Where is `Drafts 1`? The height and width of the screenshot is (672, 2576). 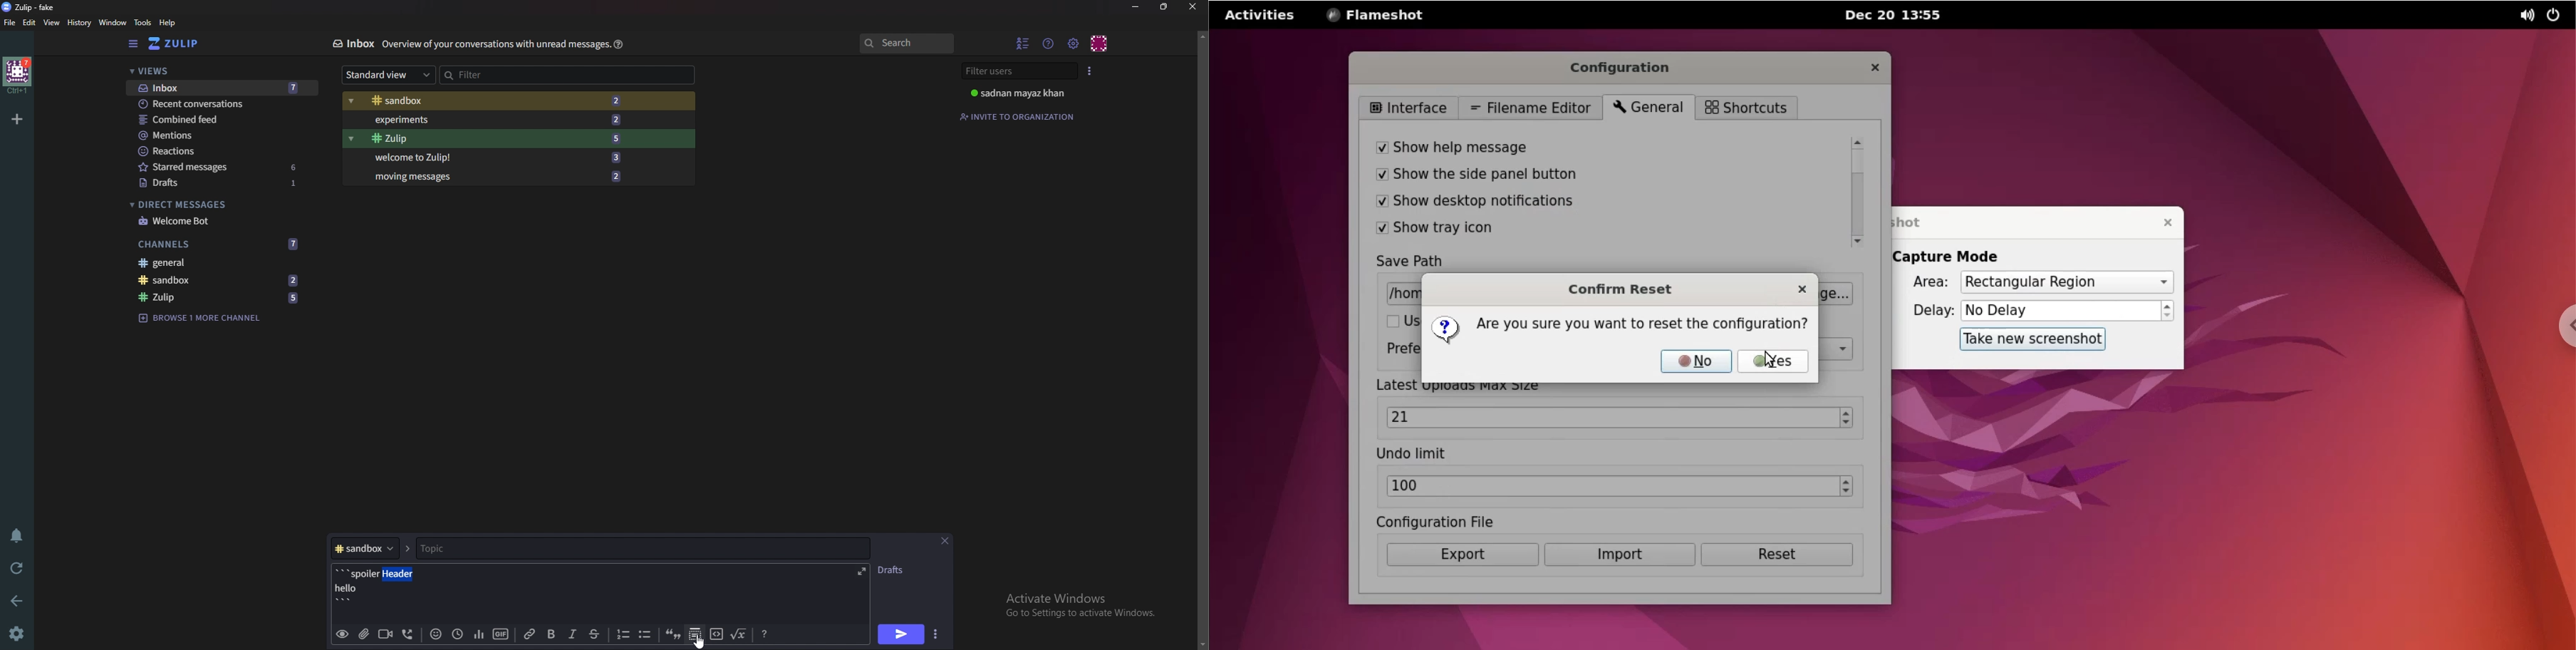 Drafts 1 is located at coordinates (218, 183).